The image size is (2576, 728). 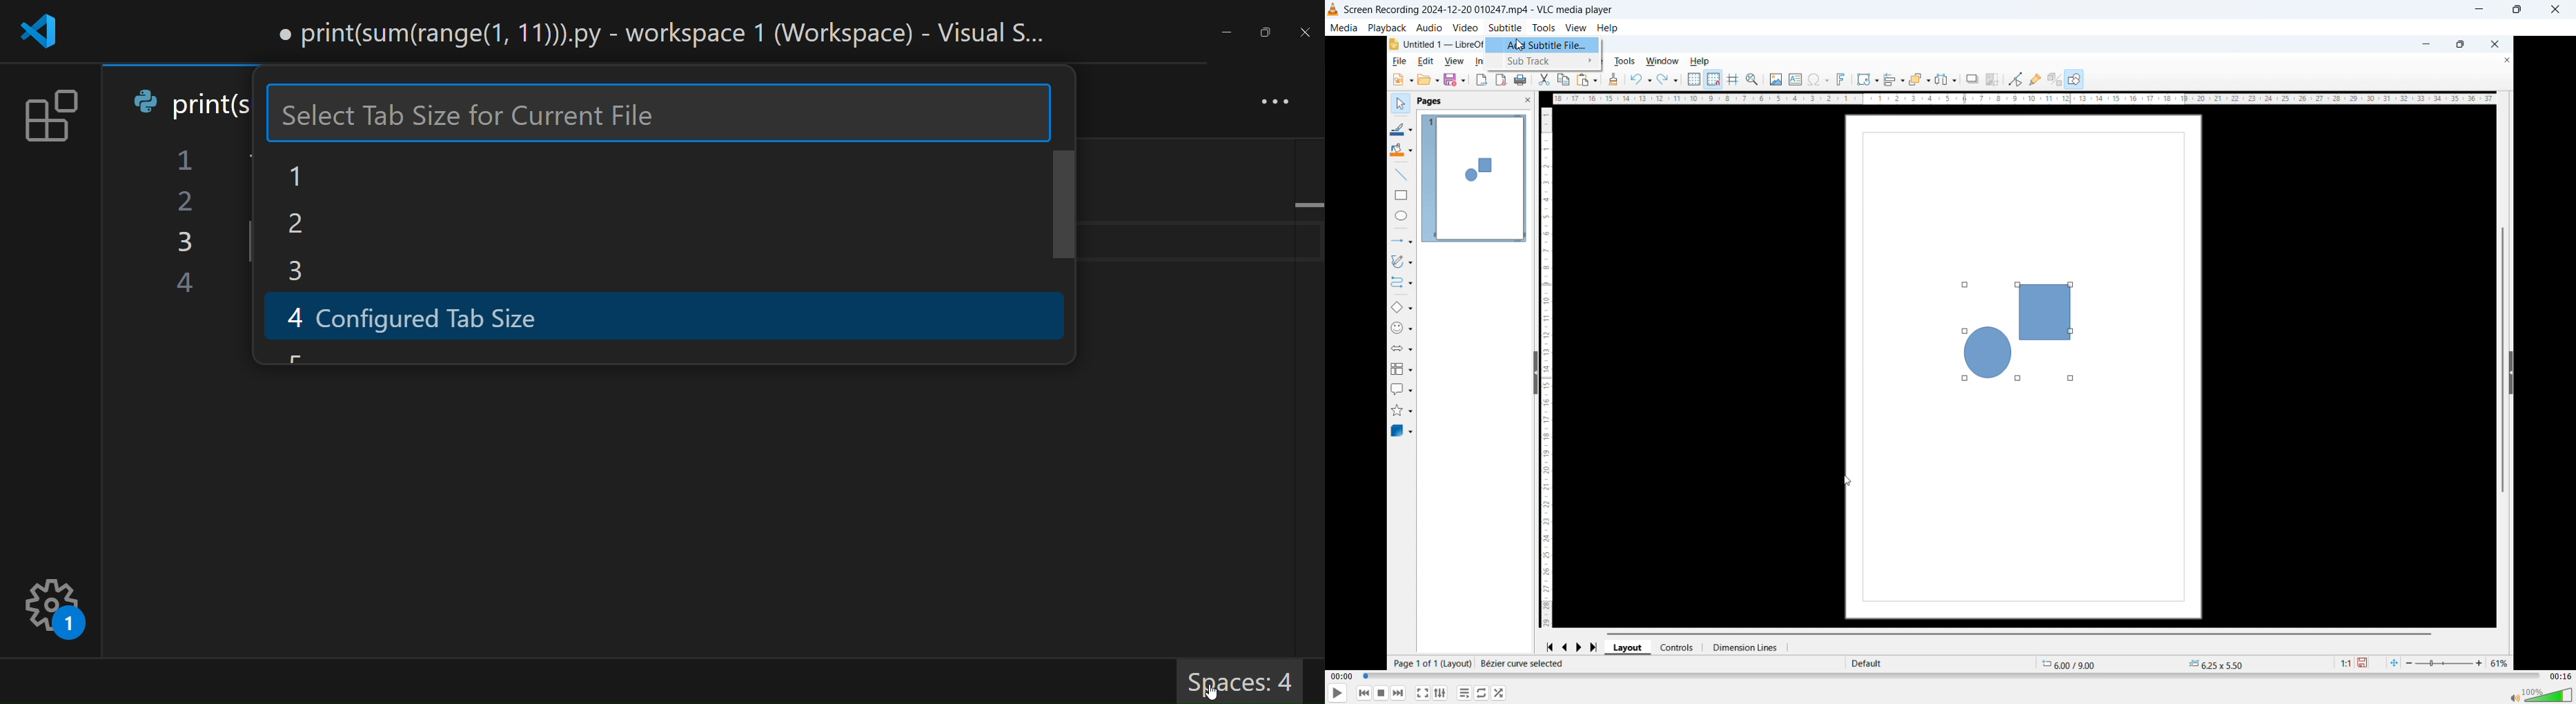 I want to click on title, so click(x=667, y=35).